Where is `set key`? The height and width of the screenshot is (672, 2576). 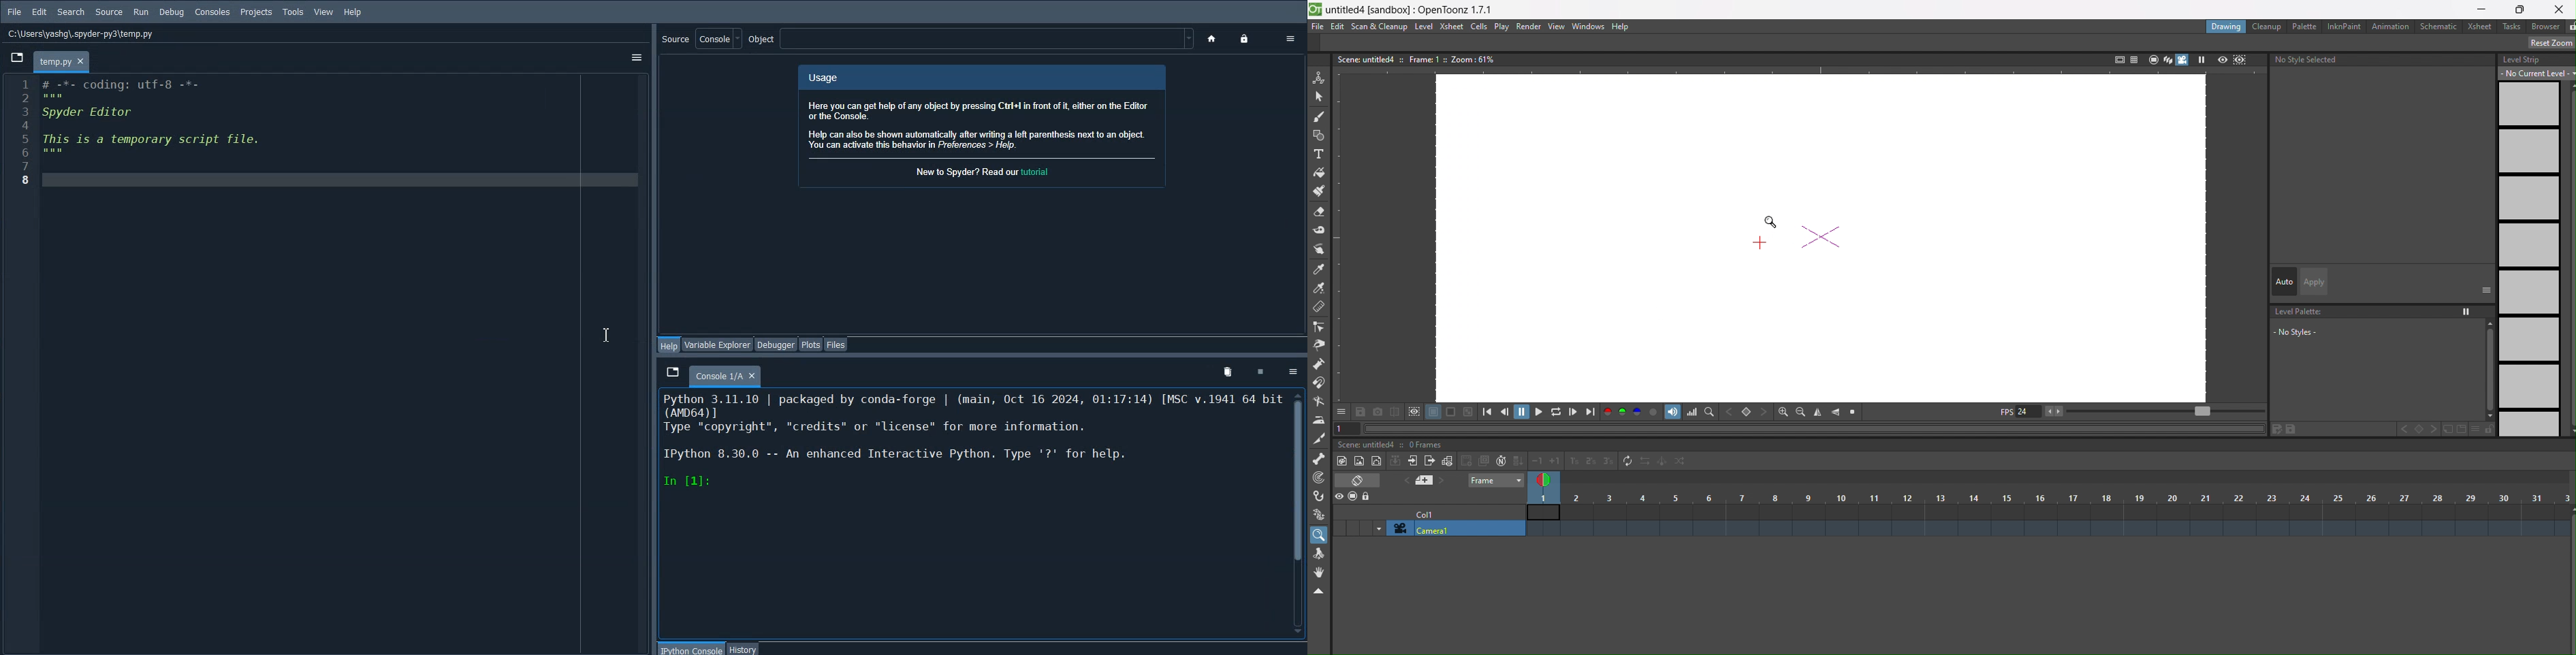 set key is located at coordinates (1747, 411).